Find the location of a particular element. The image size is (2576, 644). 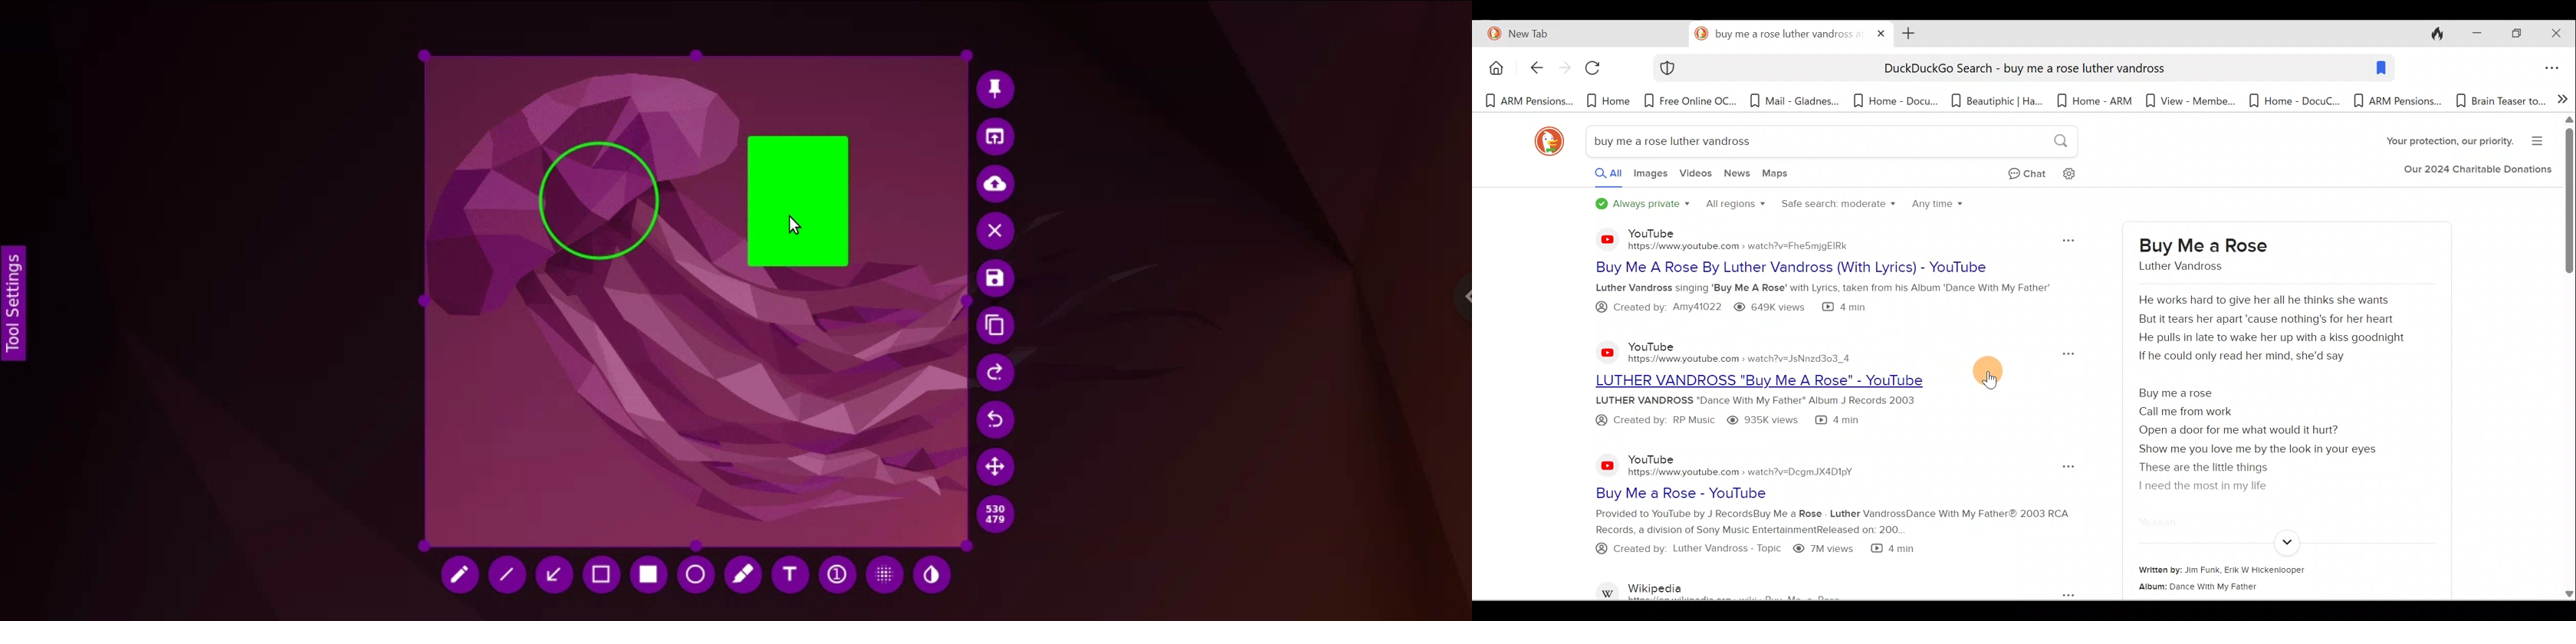

DuckDuckGo logo is located at coordinates (1544, 141).